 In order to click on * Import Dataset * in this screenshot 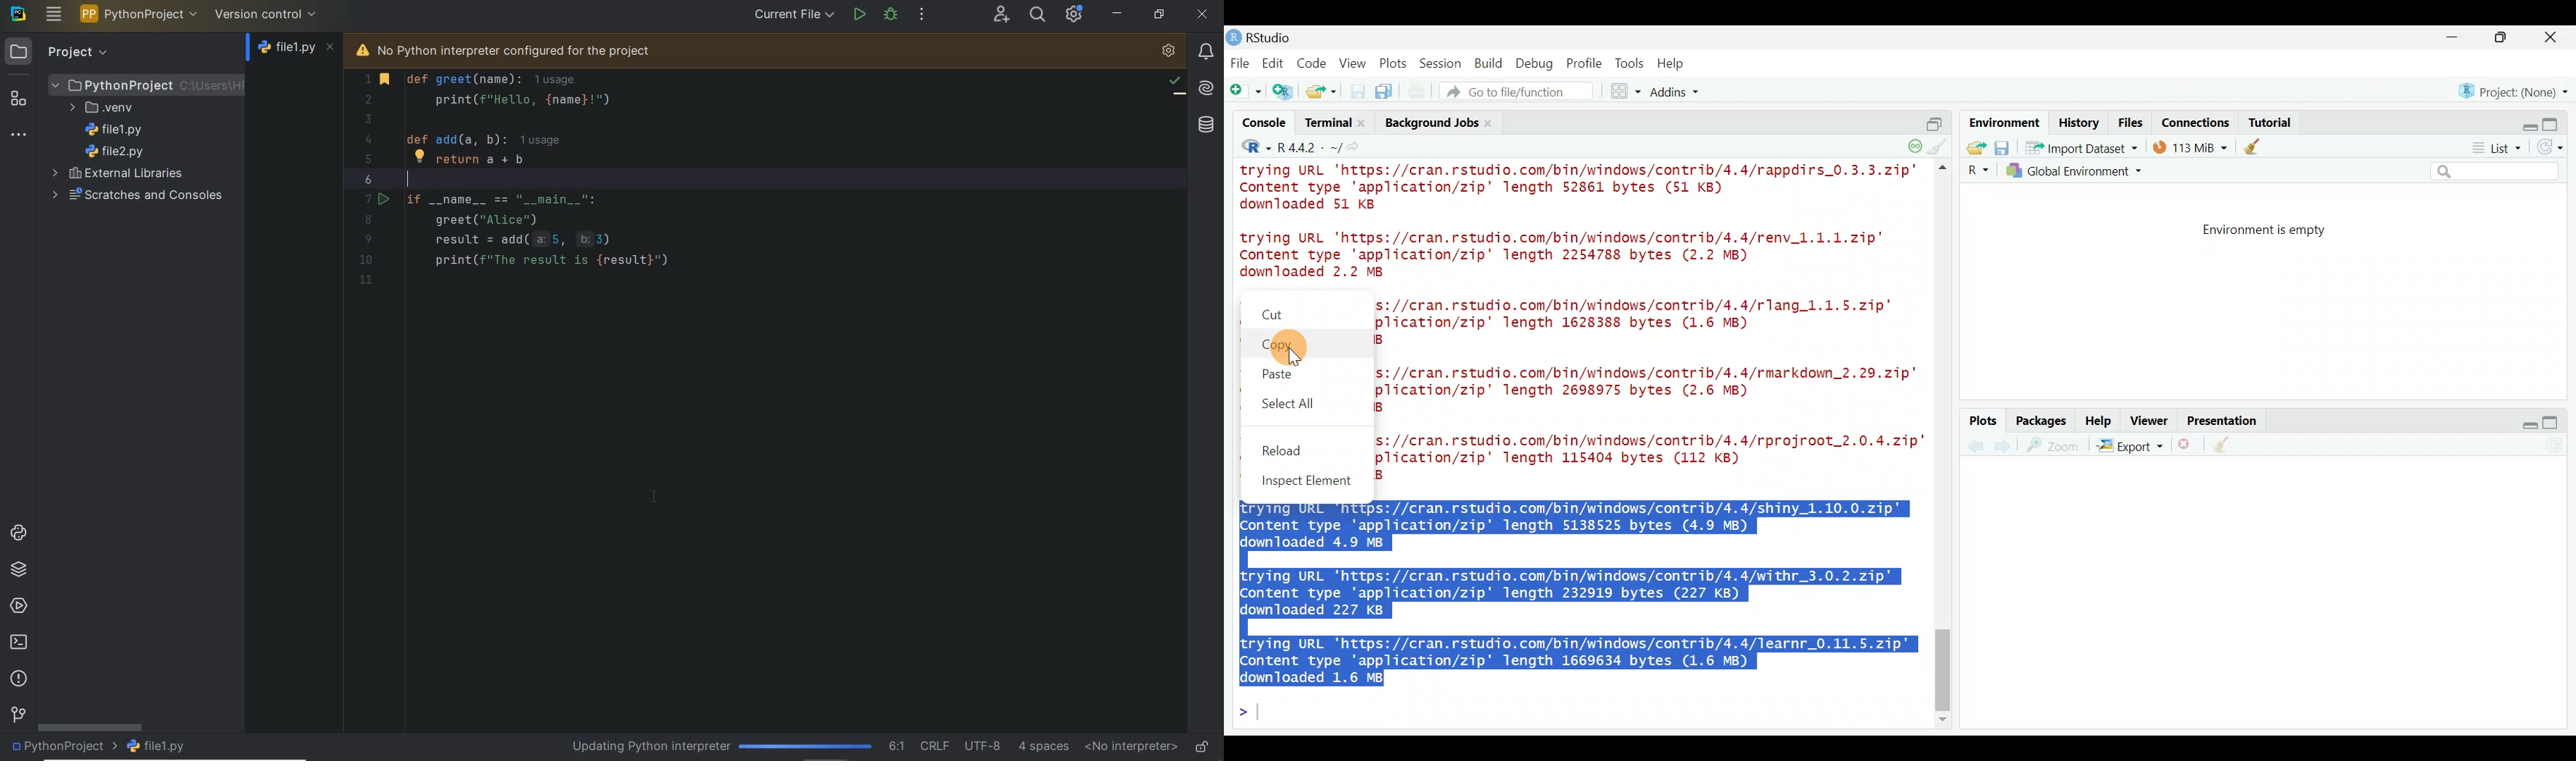, I will do `click(2077, 148)`.